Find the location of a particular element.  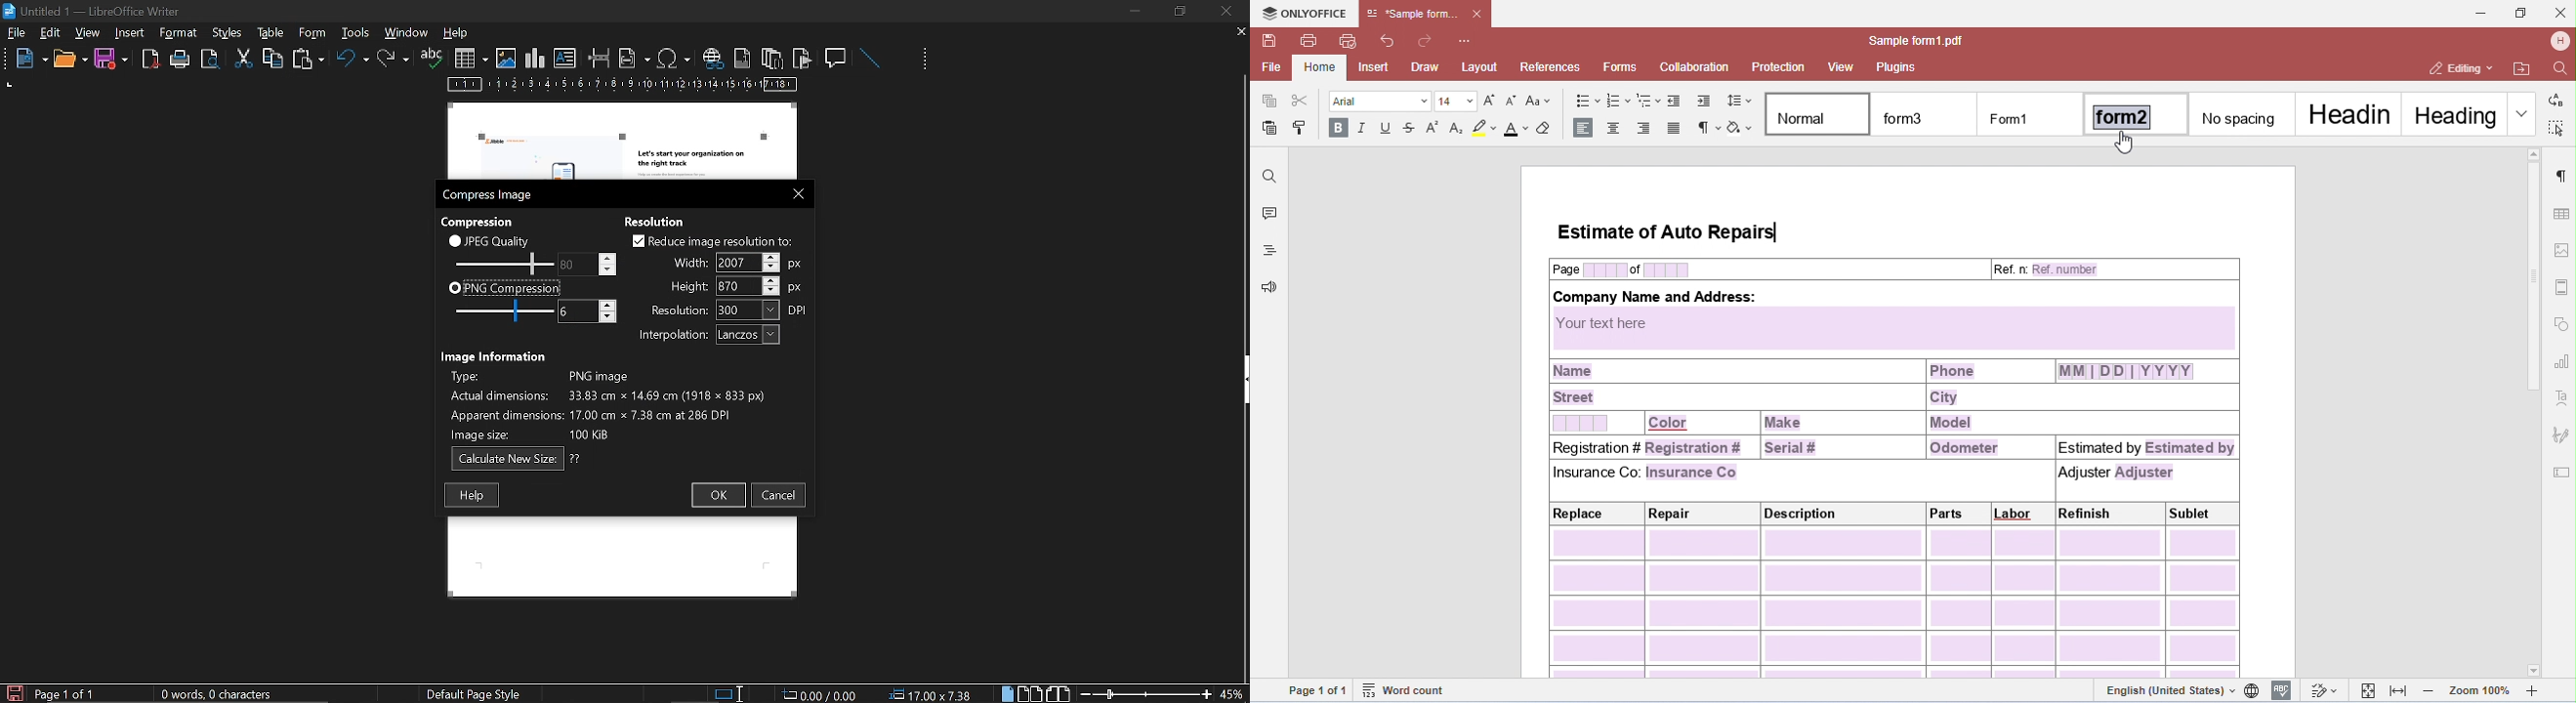

export as pdf is located at coordinates (151, 60).